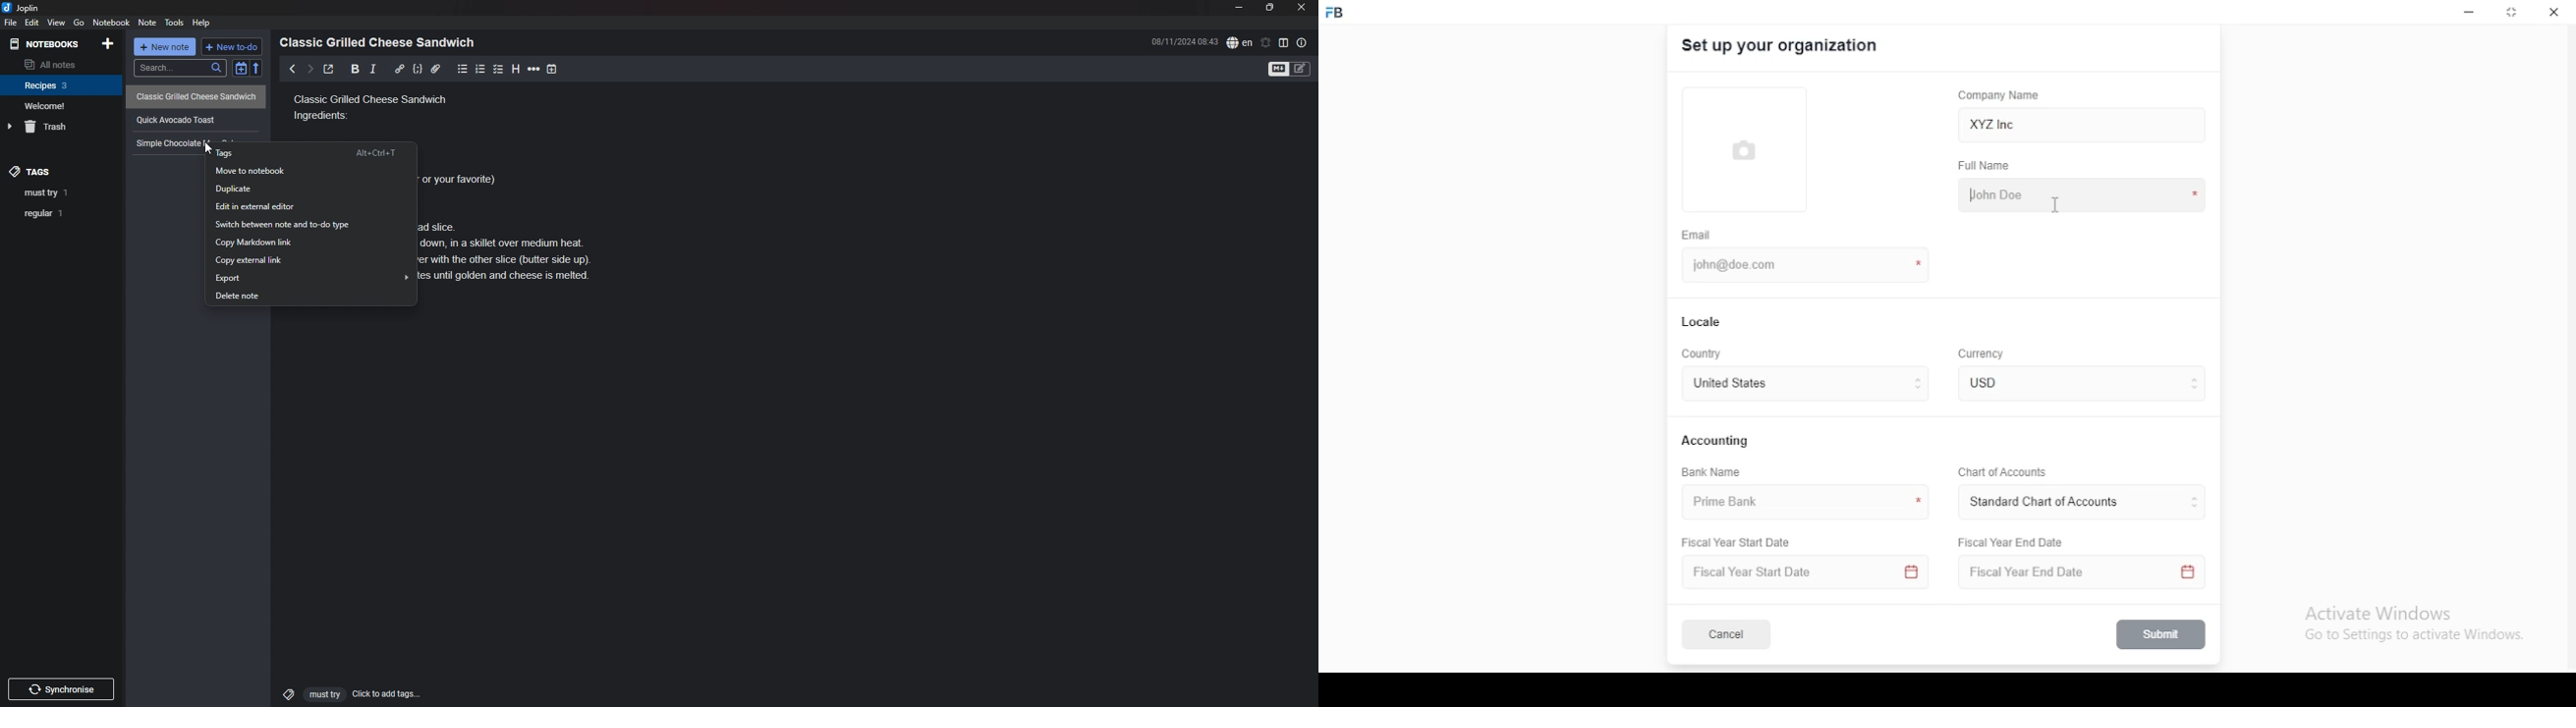  I want to click on john@doe.com, so click(1742, 264).